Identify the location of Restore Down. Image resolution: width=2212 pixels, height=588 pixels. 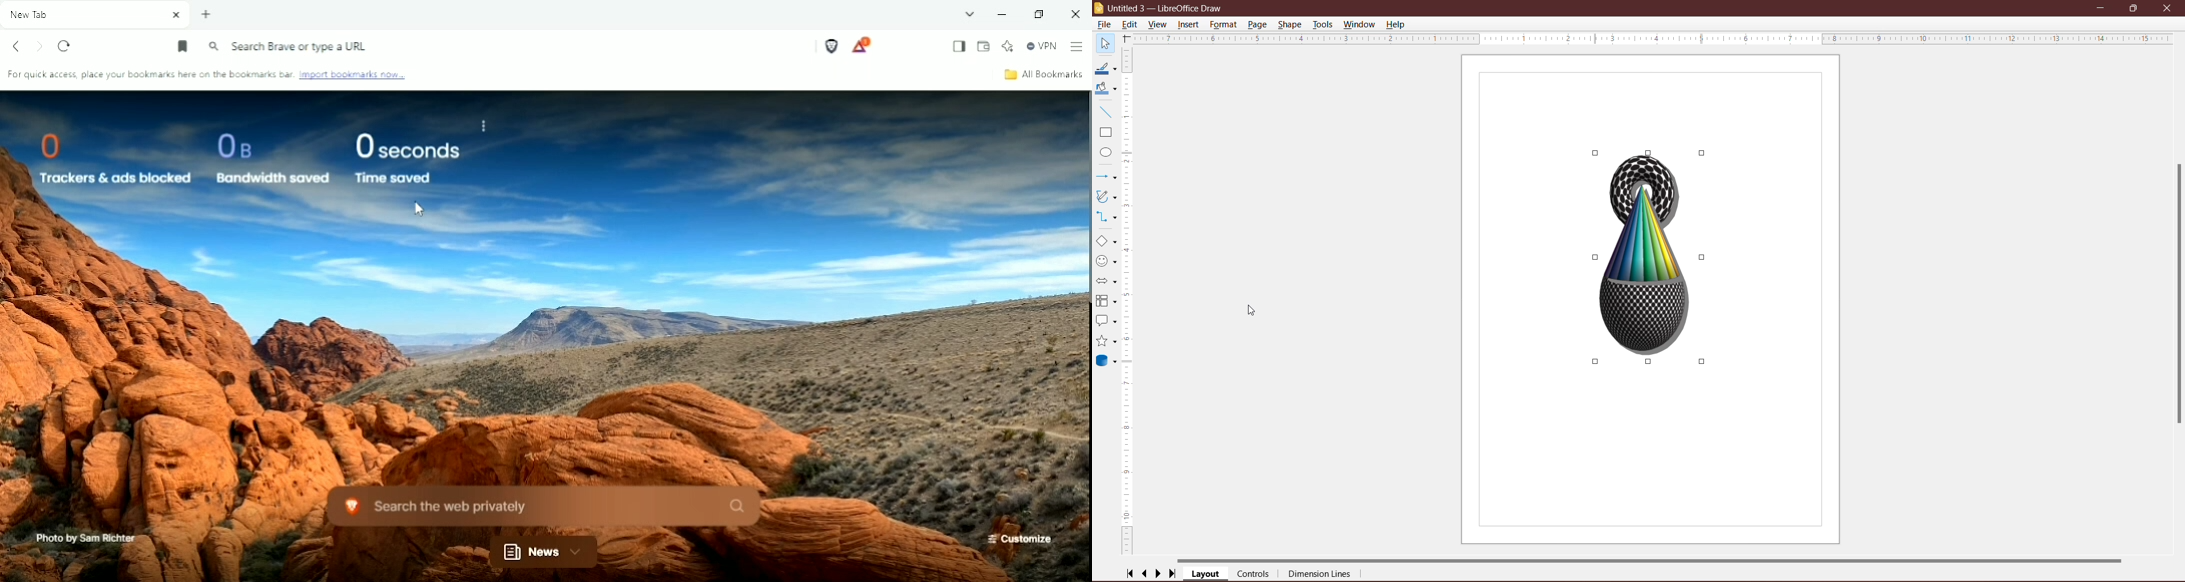
(2135, 8).